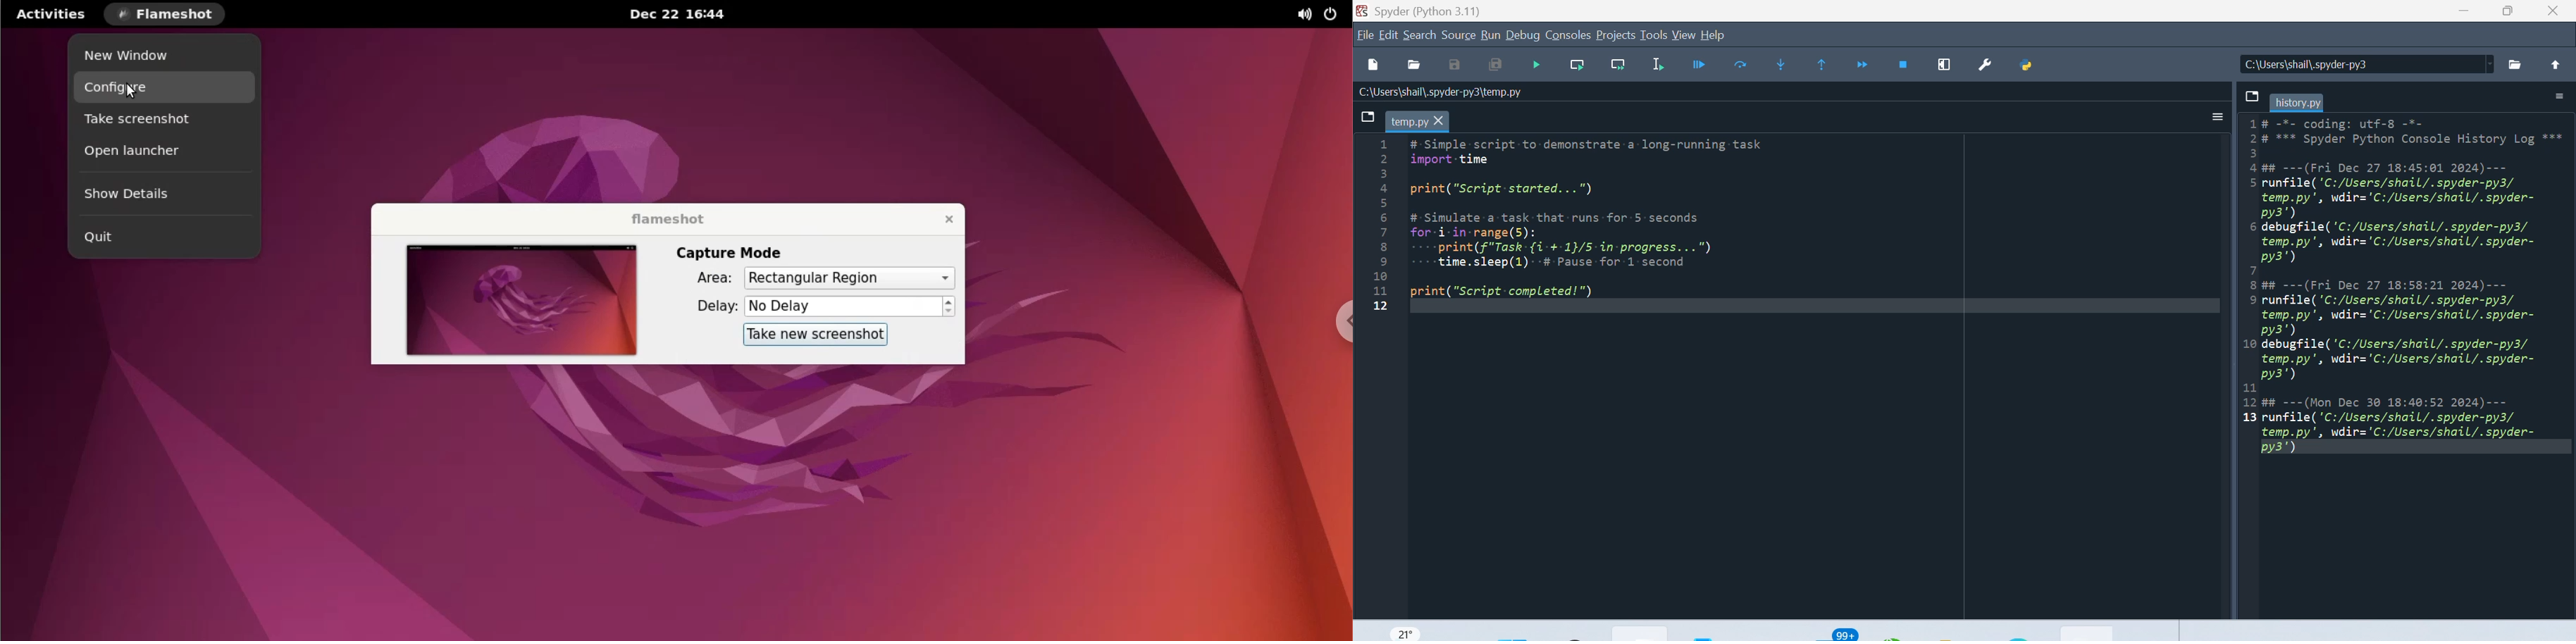  What do you see at coordinates (1371, 231) in the screenshot?
I see `Line numbers` at bounding box center [1371, 231].